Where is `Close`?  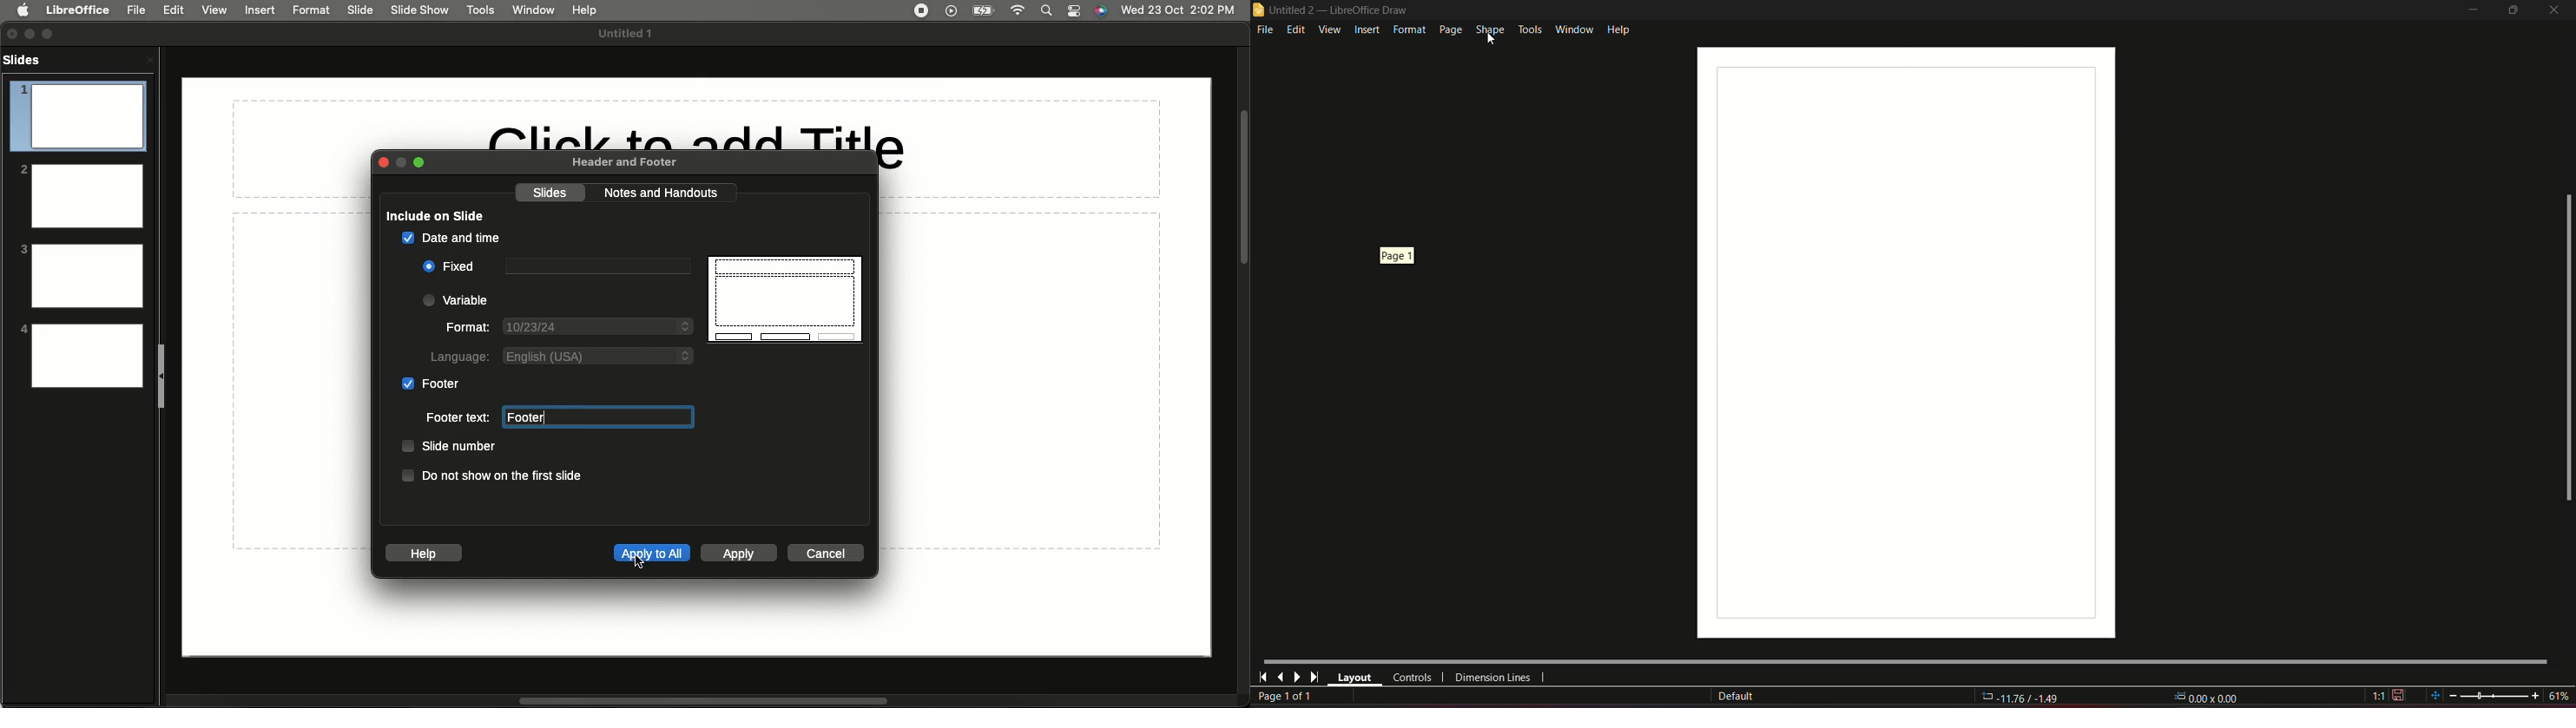 Close is located at coordinates (149, 59).